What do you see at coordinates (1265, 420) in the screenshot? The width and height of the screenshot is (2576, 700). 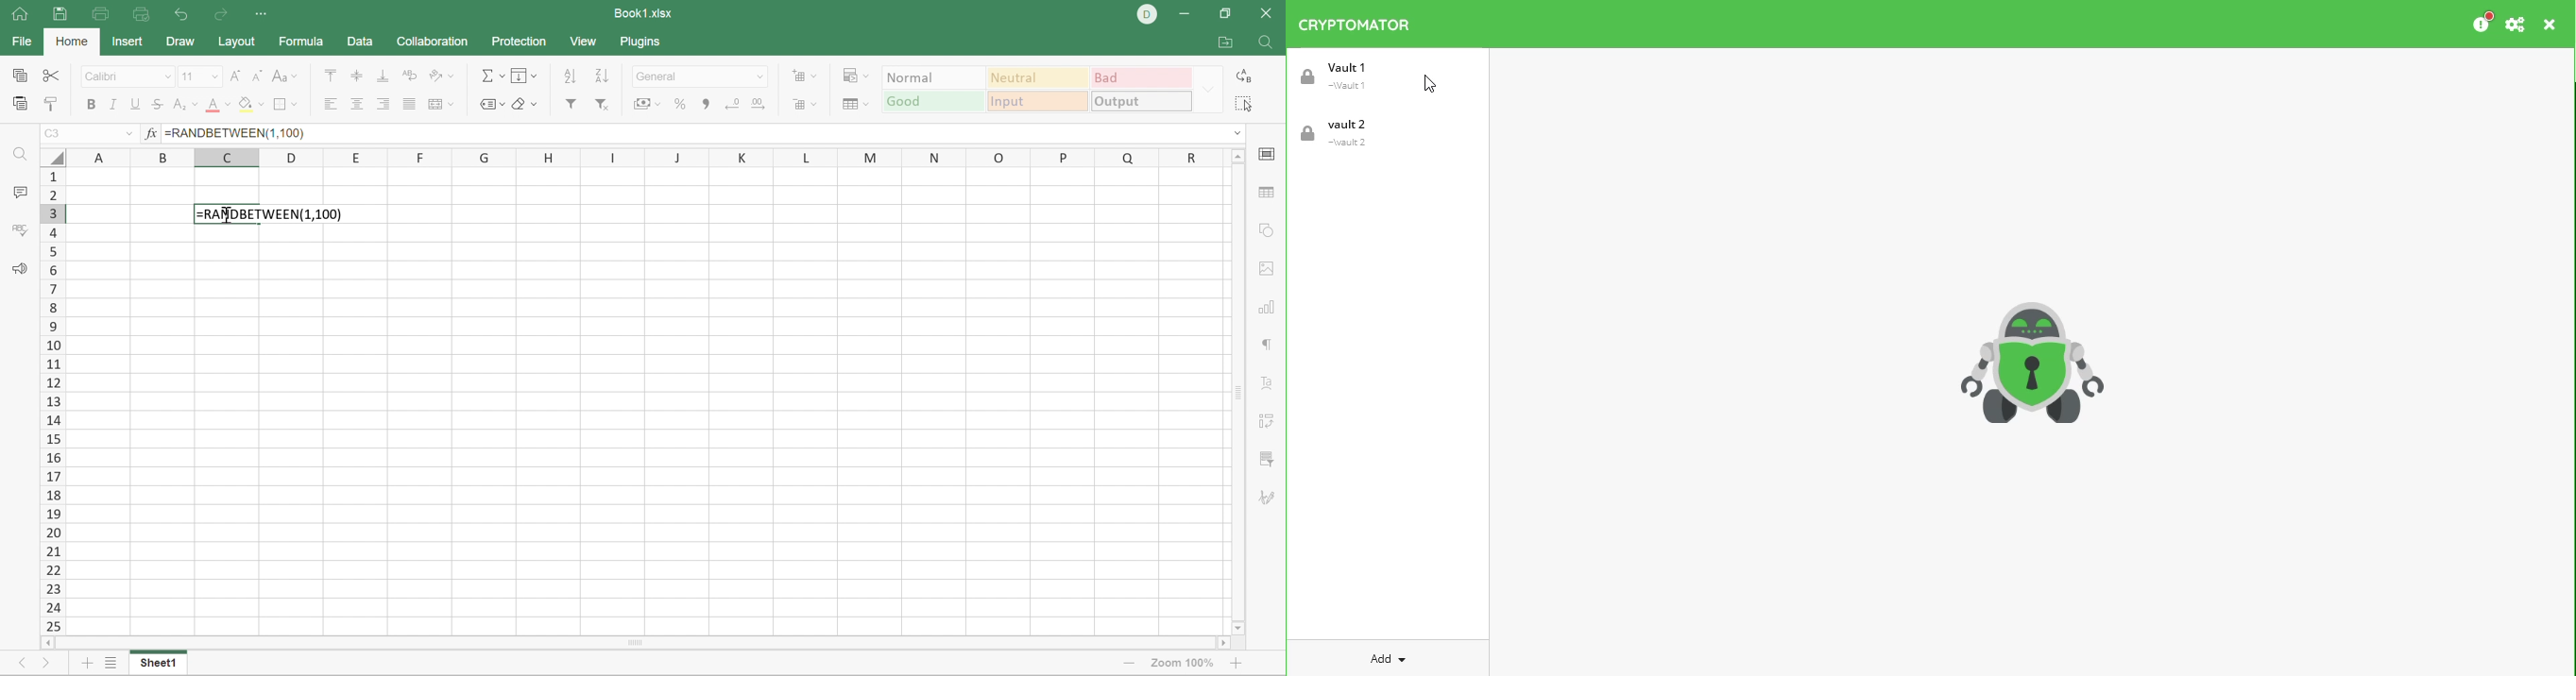 I see `pivot table settings` at bounding box center [1265, 420].